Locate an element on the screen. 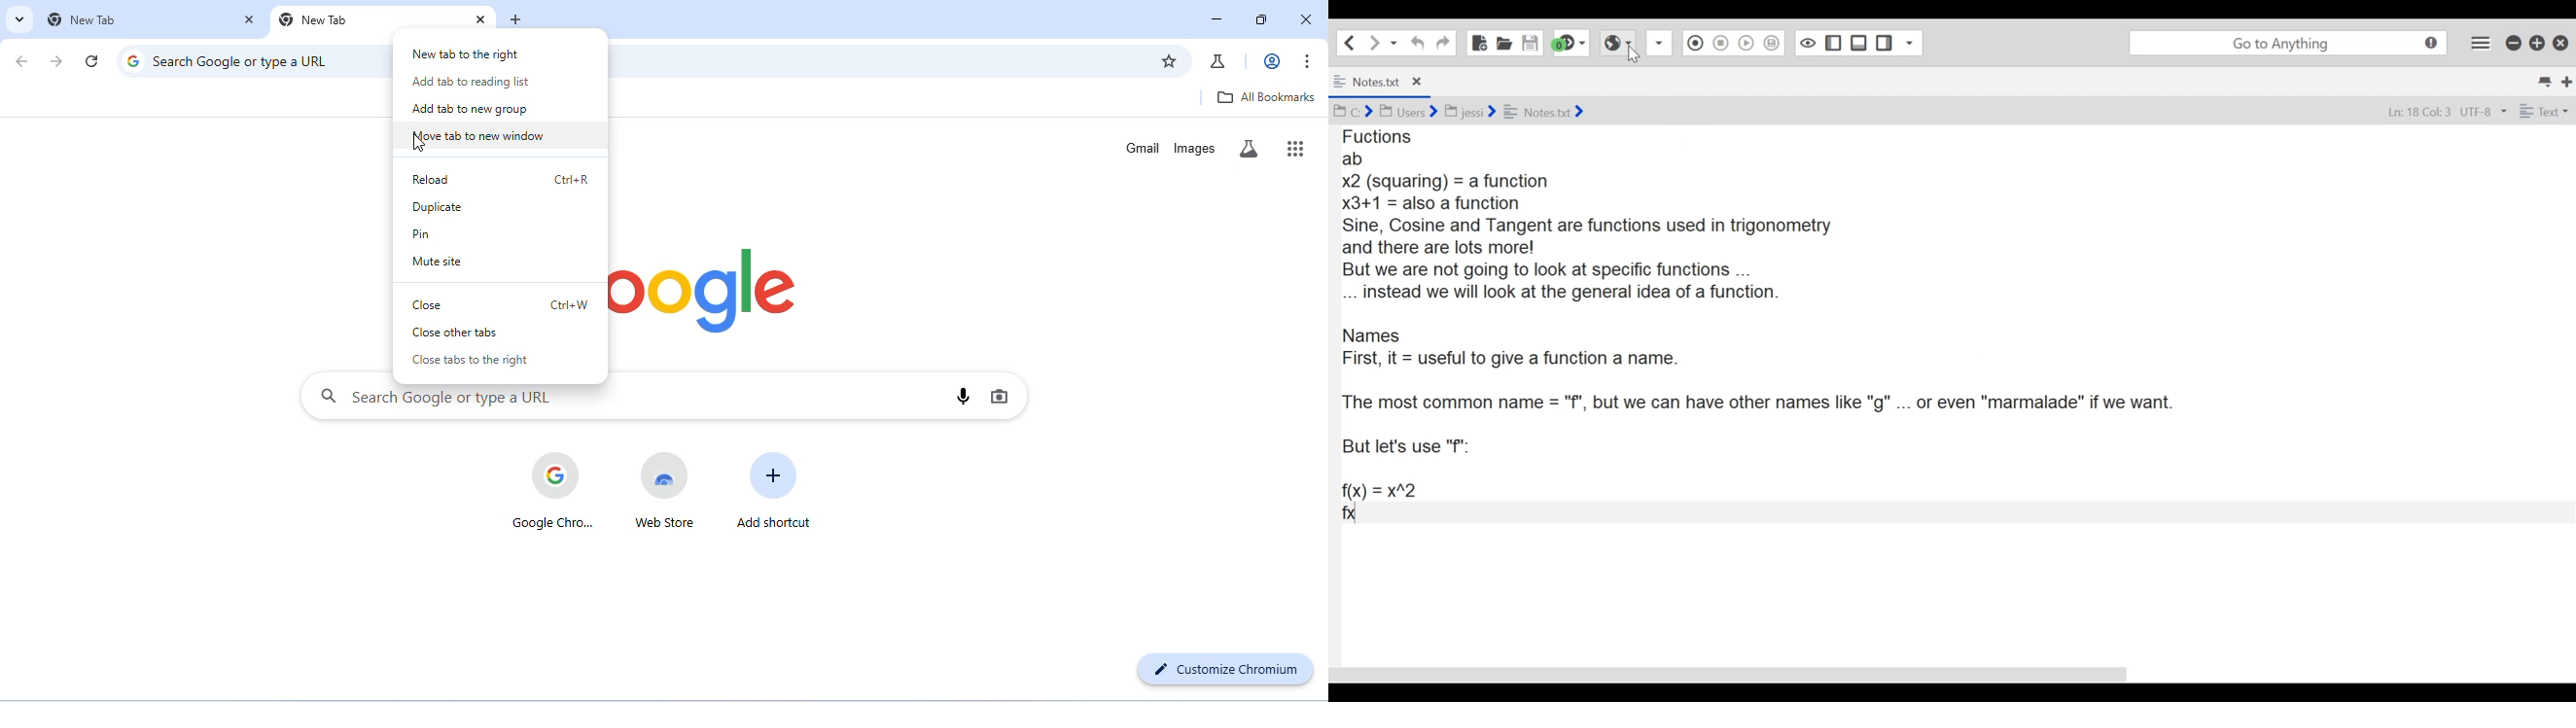 This screenshot has width=2576, height=728. customize or control chromium is located at coordinates (1309, 60).